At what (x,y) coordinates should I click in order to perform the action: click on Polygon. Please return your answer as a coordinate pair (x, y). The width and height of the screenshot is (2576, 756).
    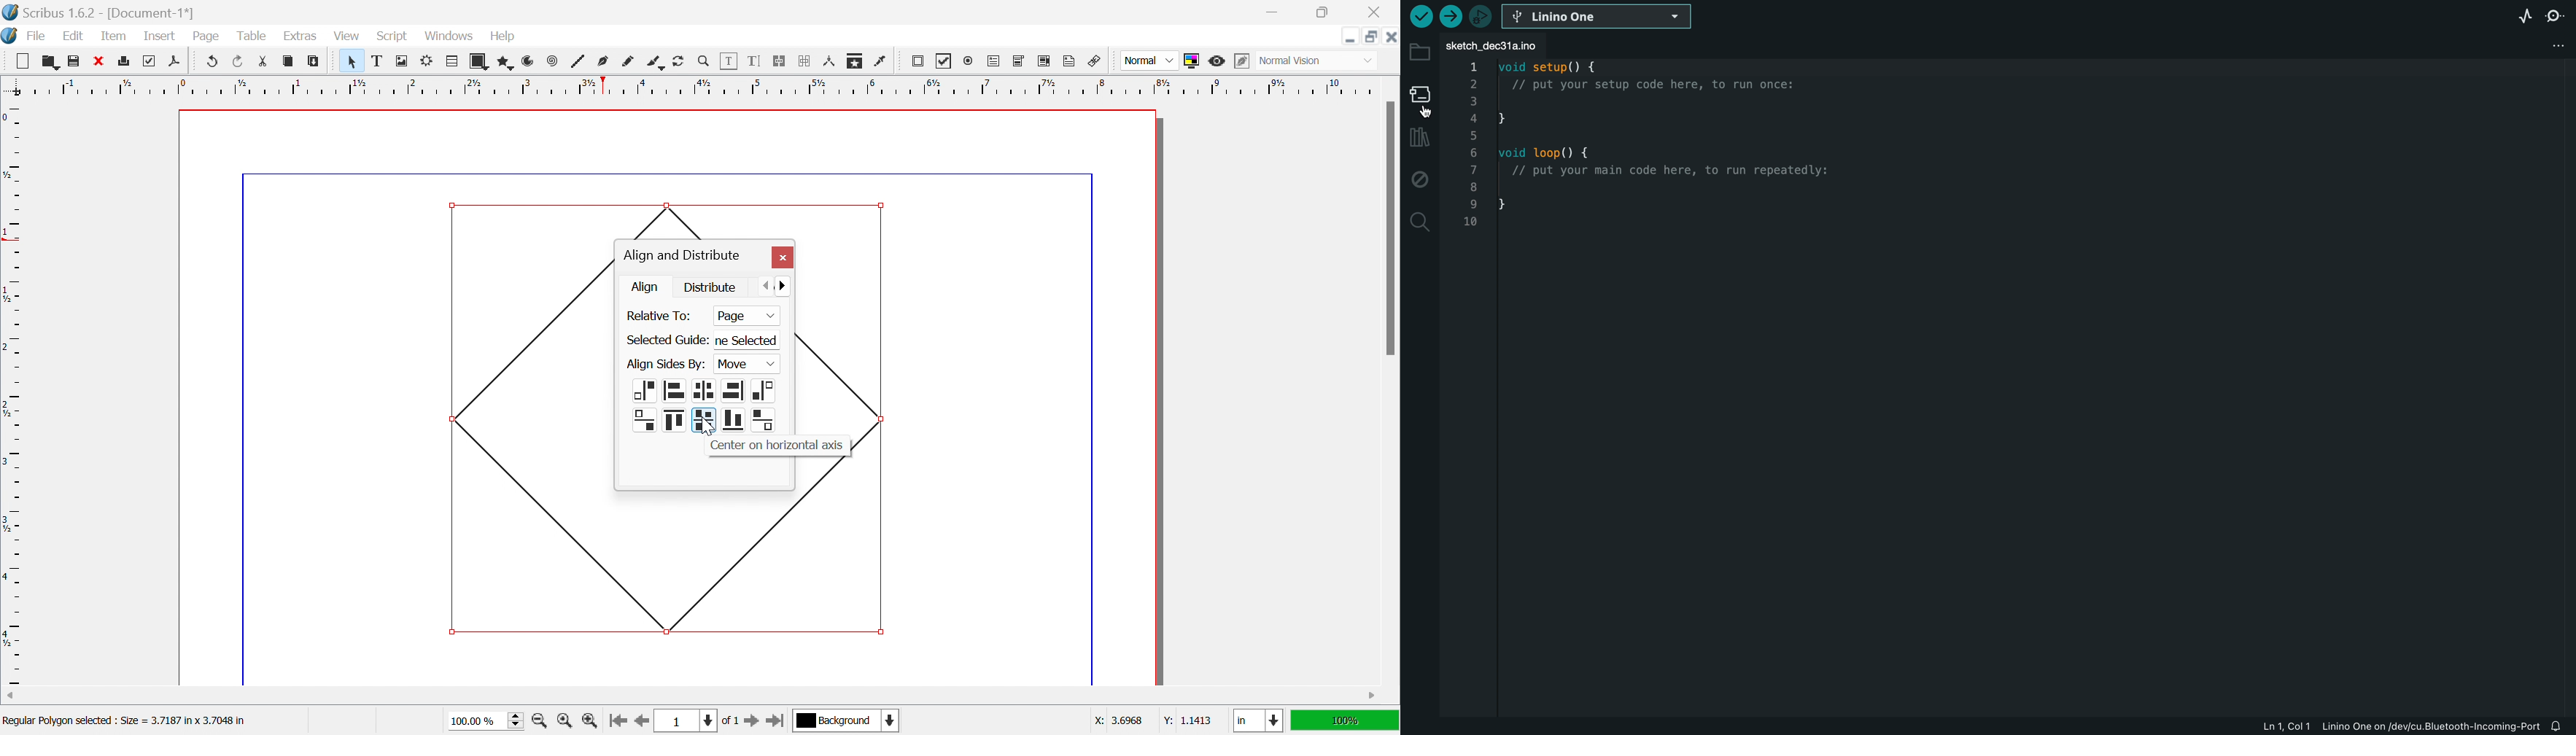
    Looking at the image, I should click on (507, 63).